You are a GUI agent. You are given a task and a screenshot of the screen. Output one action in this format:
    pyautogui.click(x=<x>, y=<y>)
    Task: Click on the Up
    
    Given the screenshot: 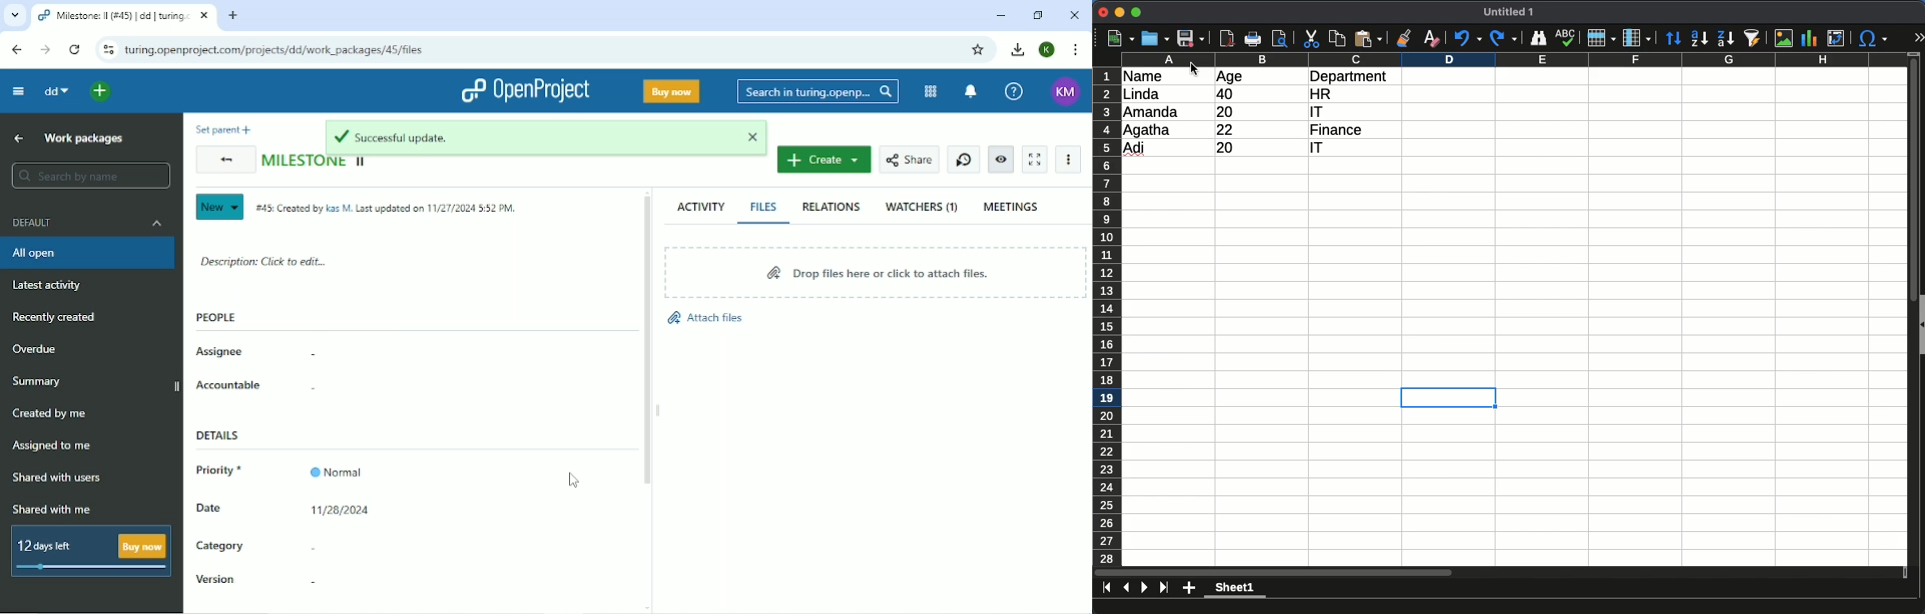 What is the action you would take?
    pyautogui.click(x=20, y=138)
    